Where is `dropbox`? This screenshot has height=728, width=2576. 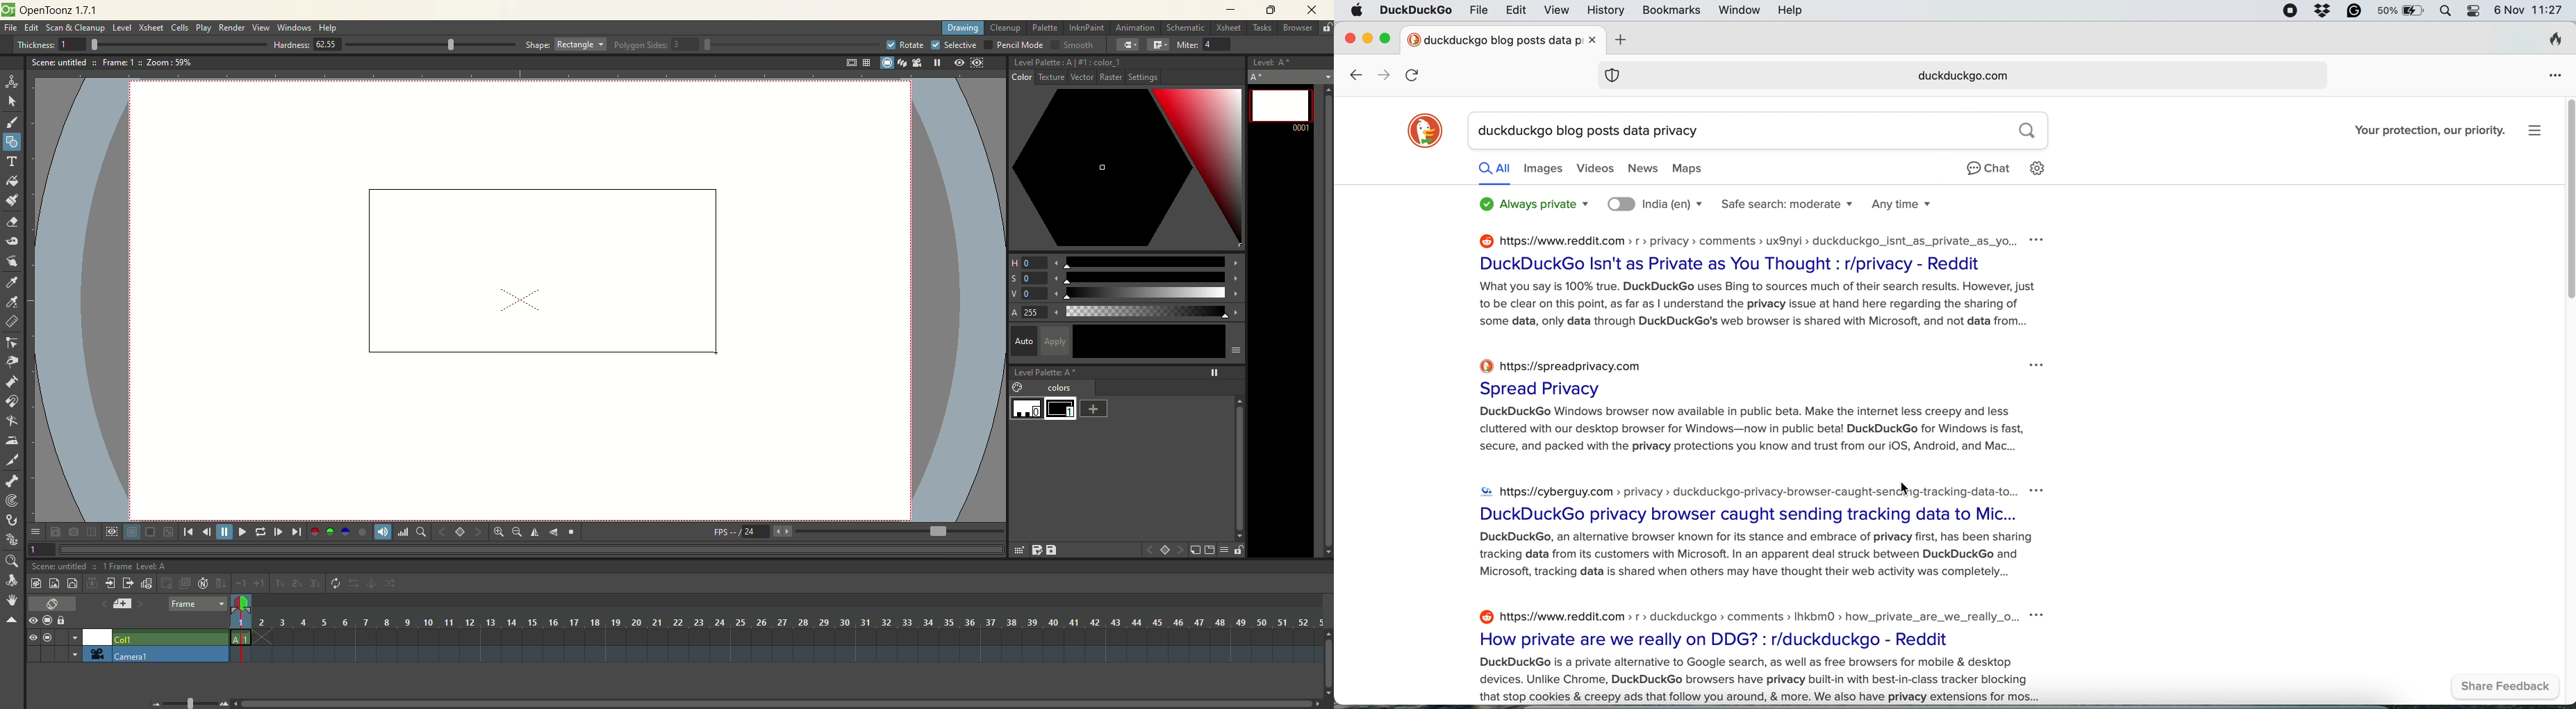
dropbox is located at coordinates (2319, 11).